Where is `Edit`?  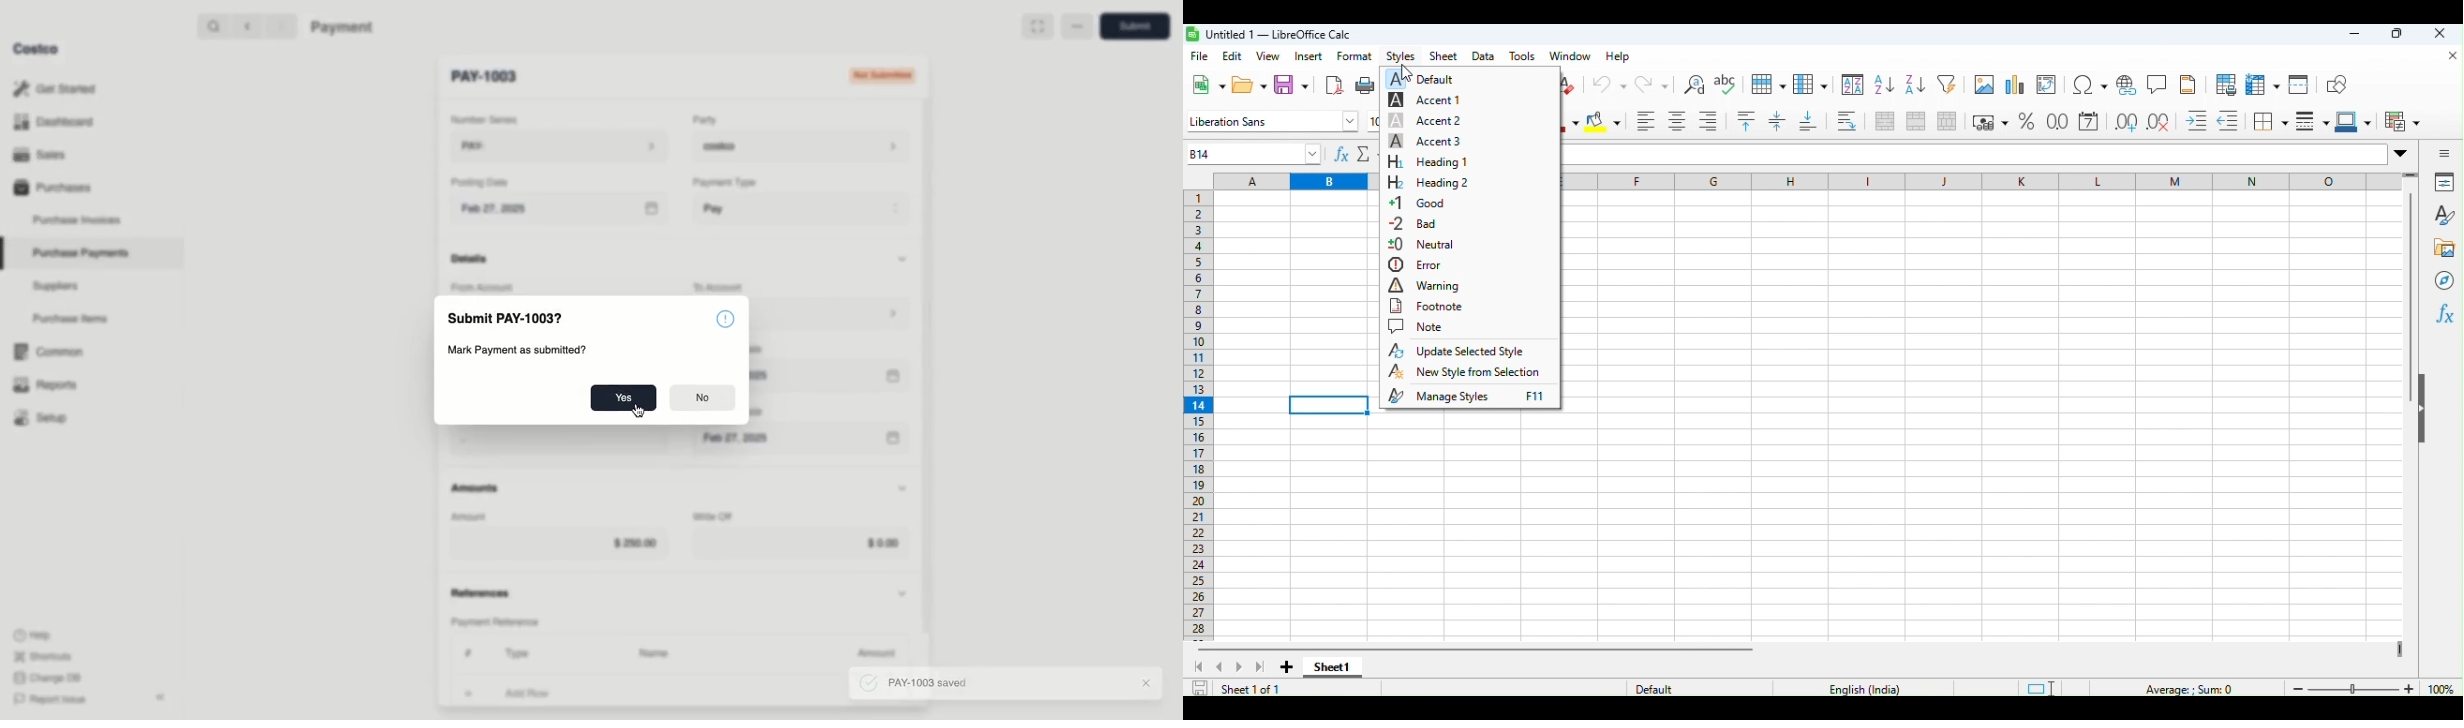
Edit is located at coordinates (1230, 54).